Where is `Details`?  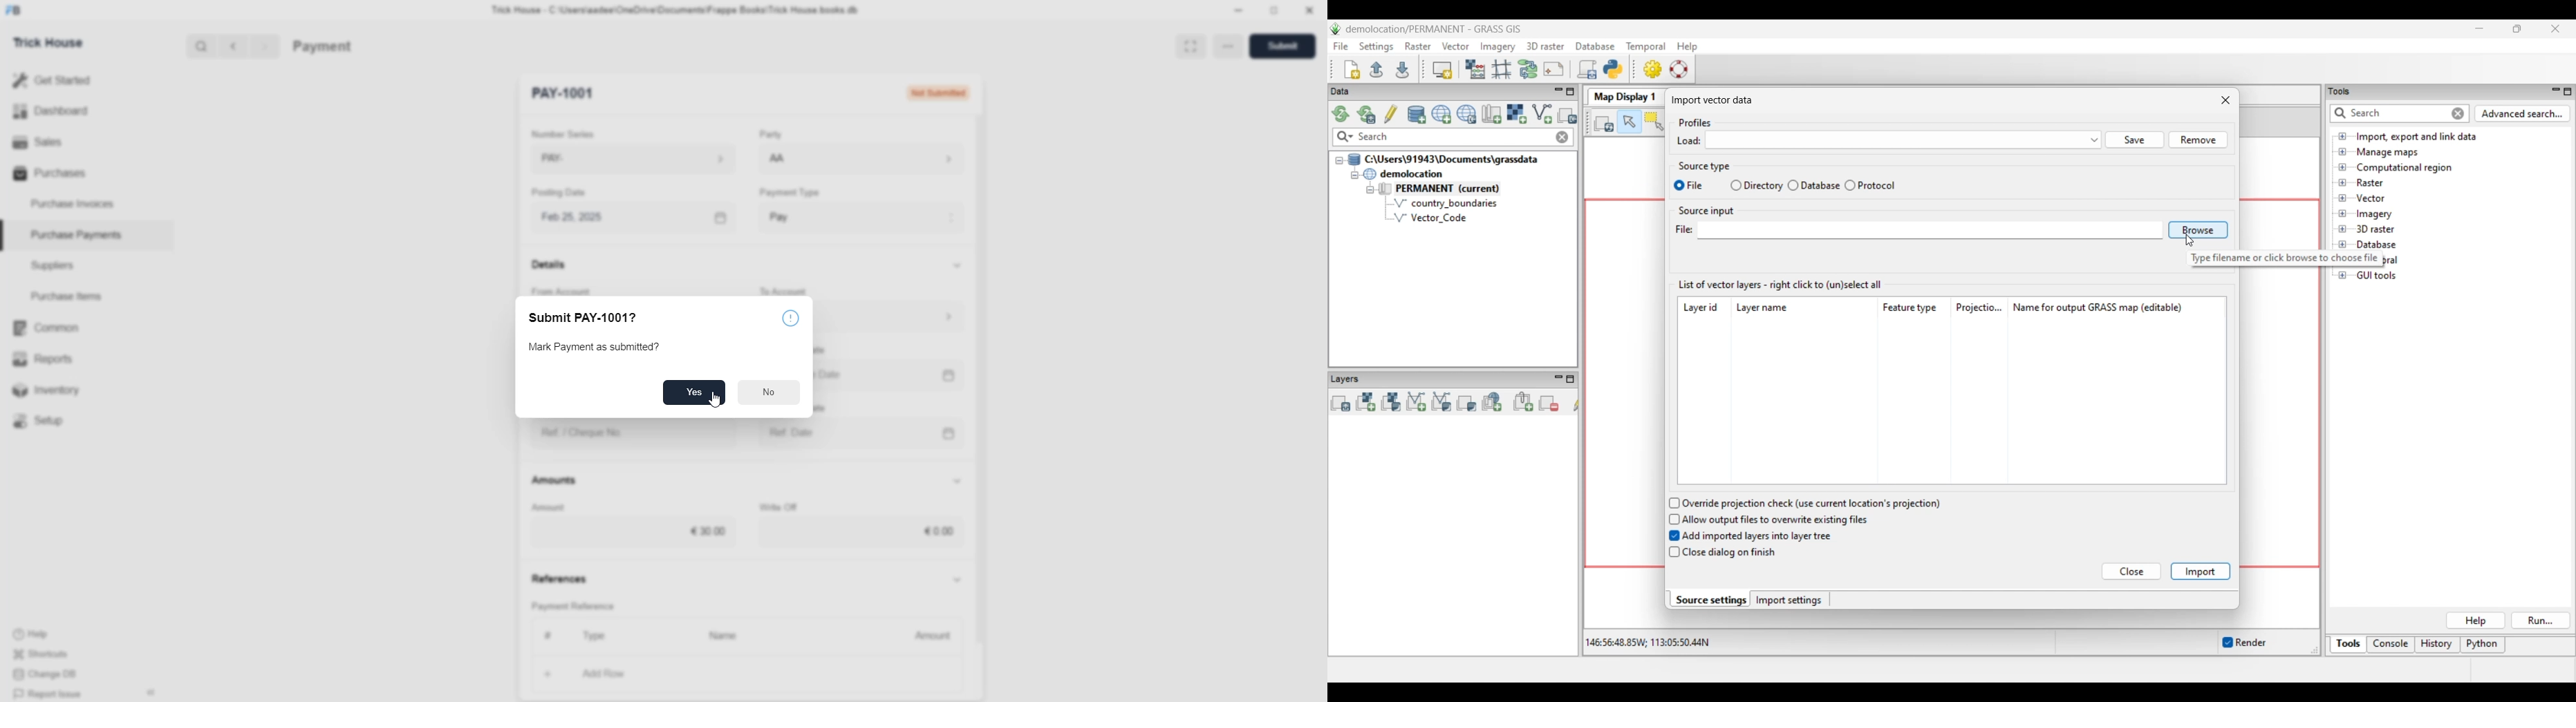
Details is located at coordinates (554, 268).